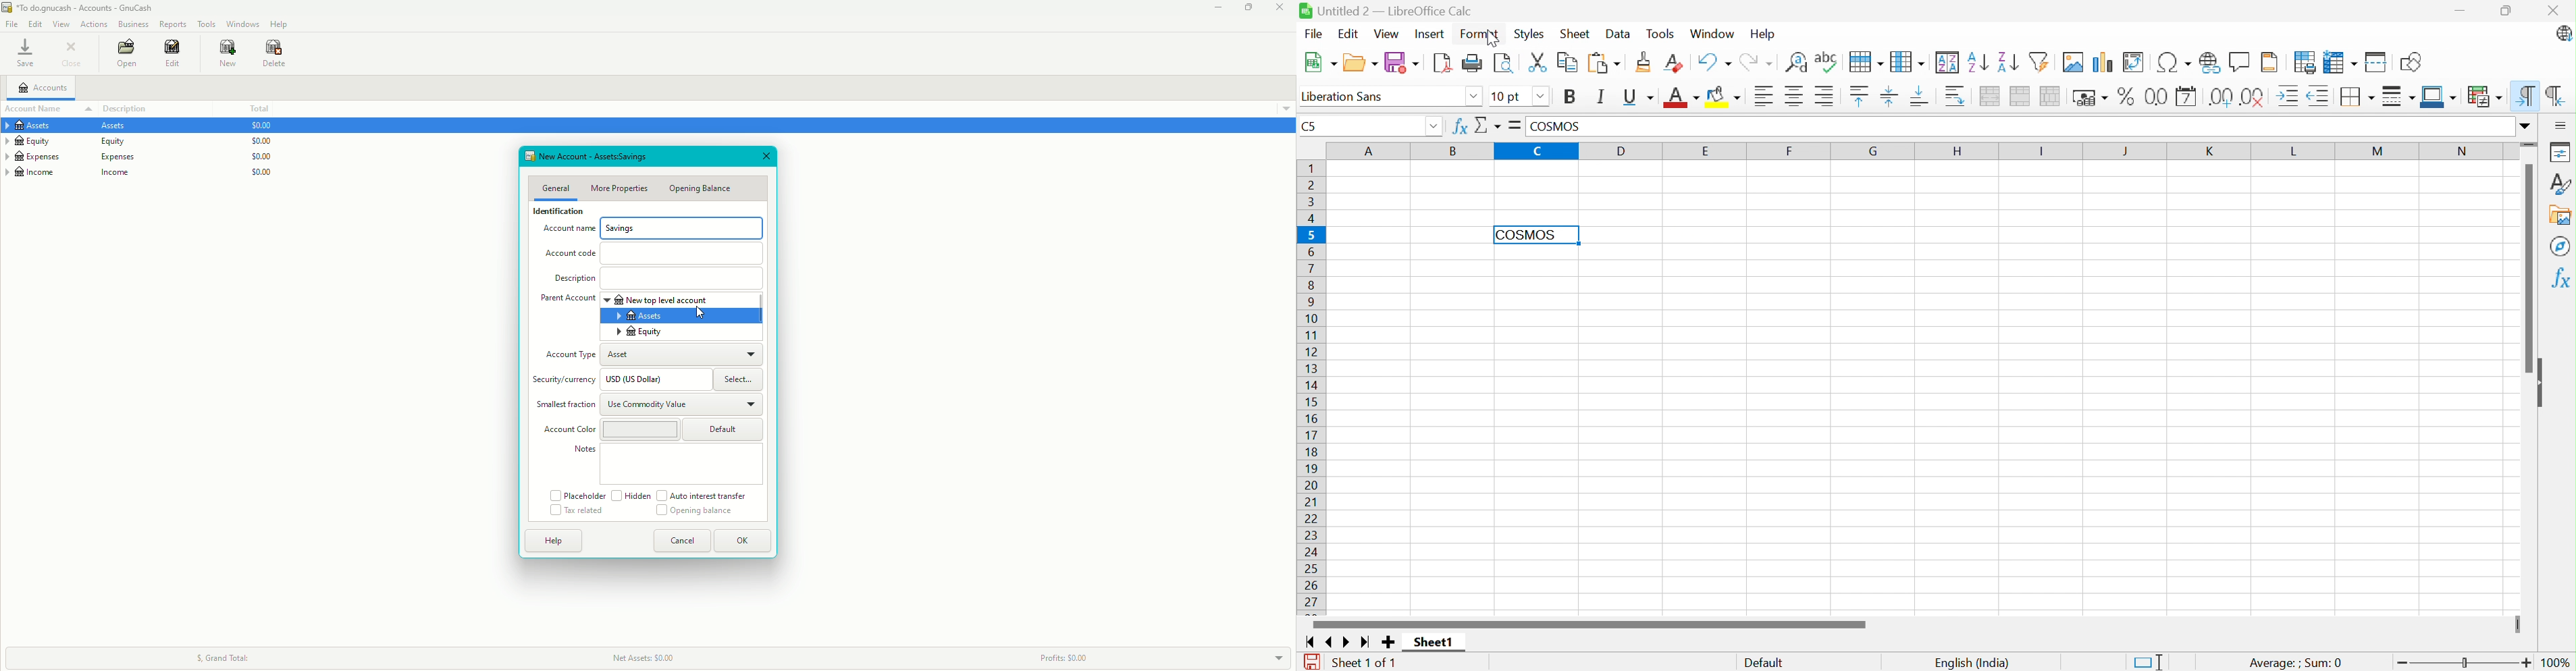 This screenshot has width=2576, height=672. Describe the element at coordinates (1645, 64) in the screenshot. I see `Clone Formatting` at that location.